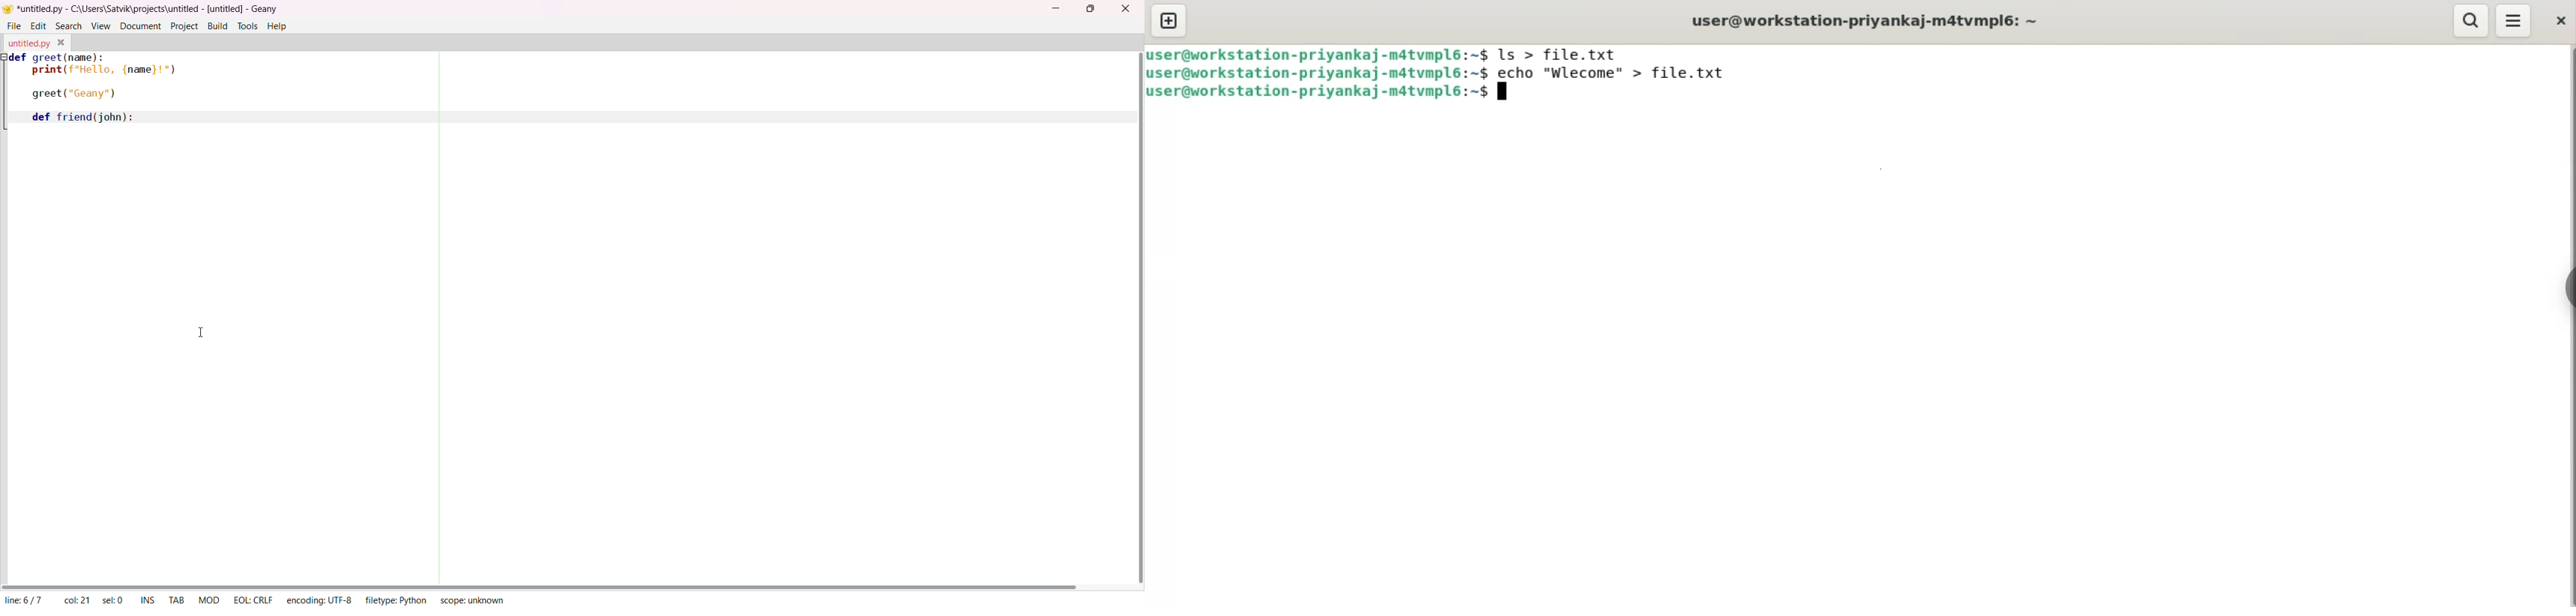 The width and height of the screenshot is (2576, 616). What do you see at coordinates (148, 599) in the screenshot?
I see `INS` at bounding box center [148, 599].